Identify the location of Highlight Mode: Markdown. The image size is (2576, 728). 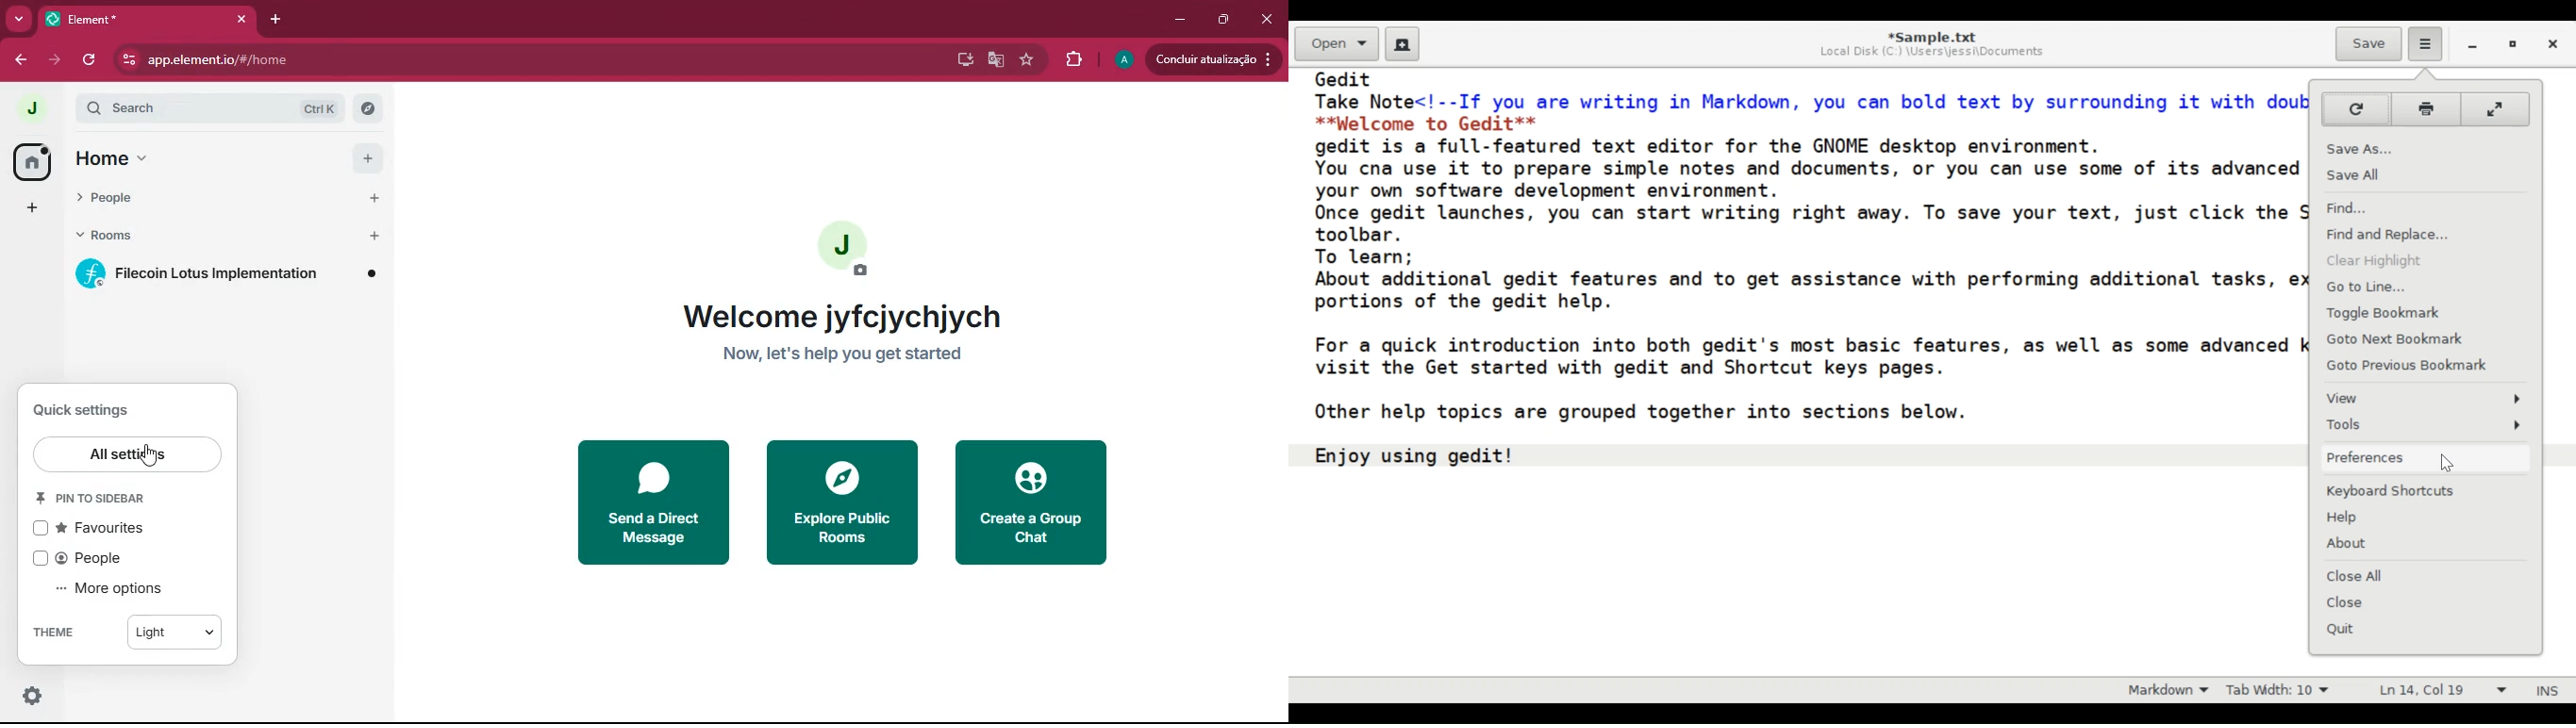
(2163, 689).